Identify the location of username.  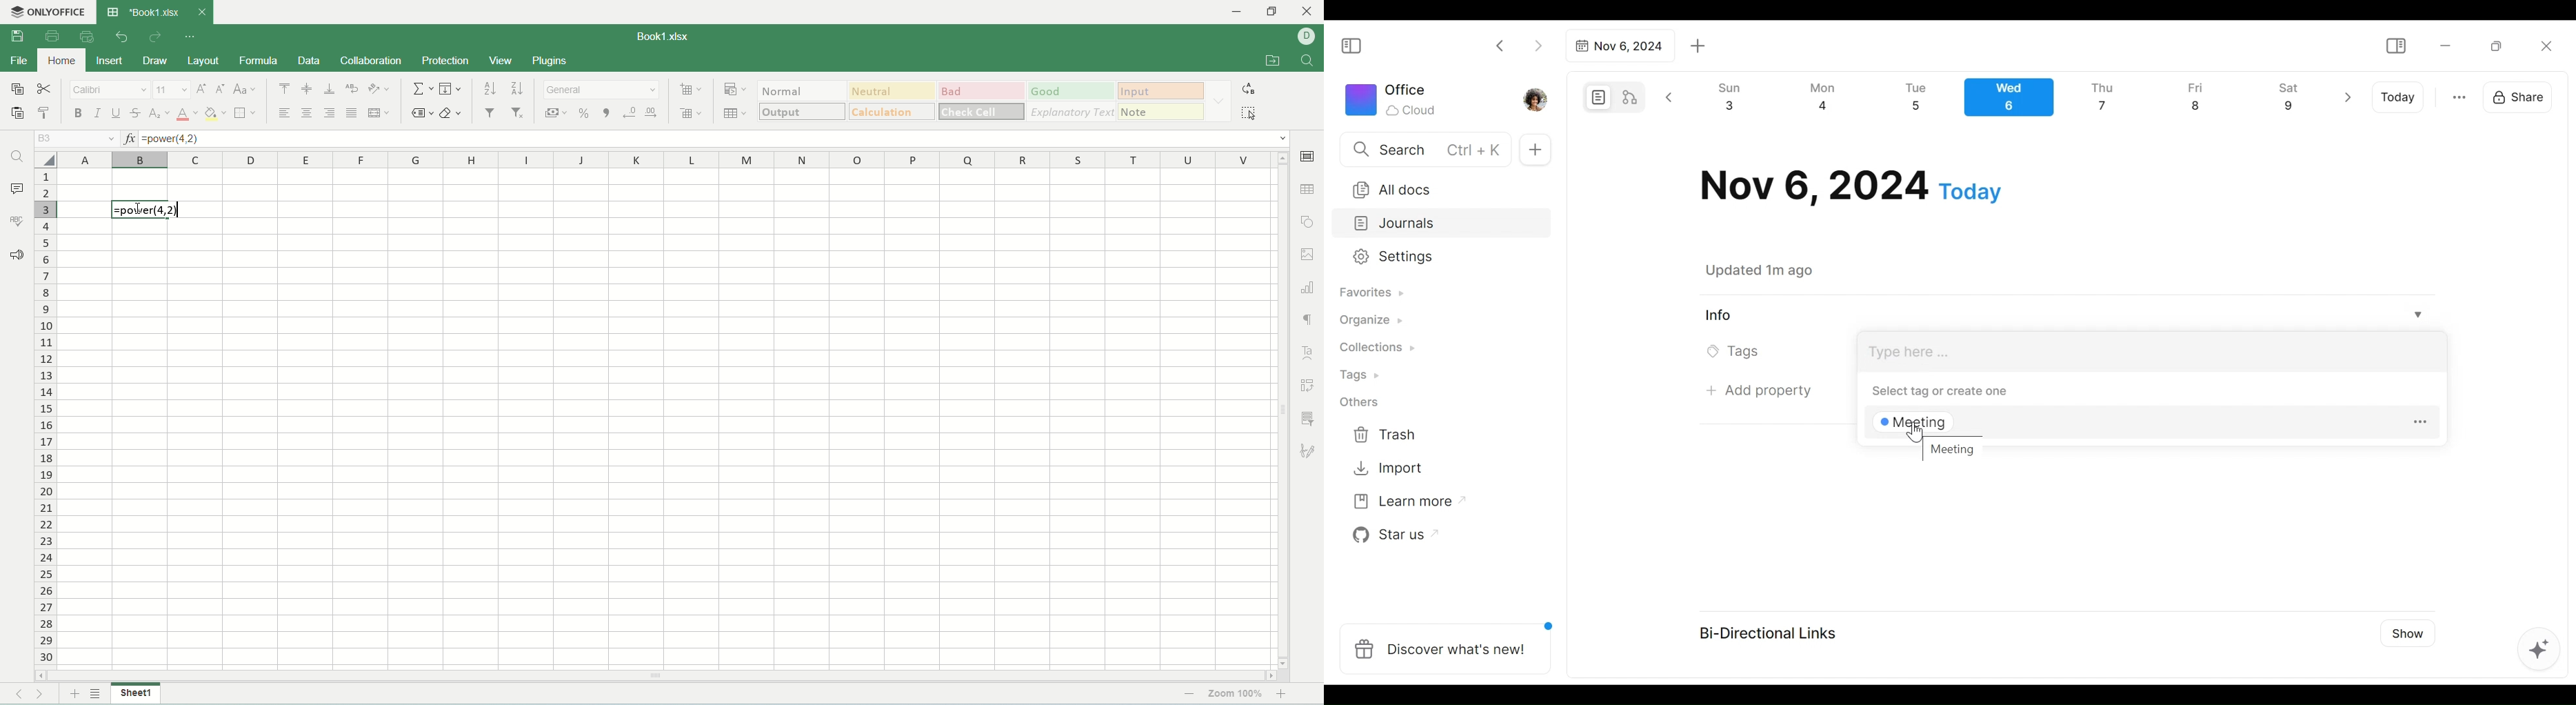
(1311, 36).